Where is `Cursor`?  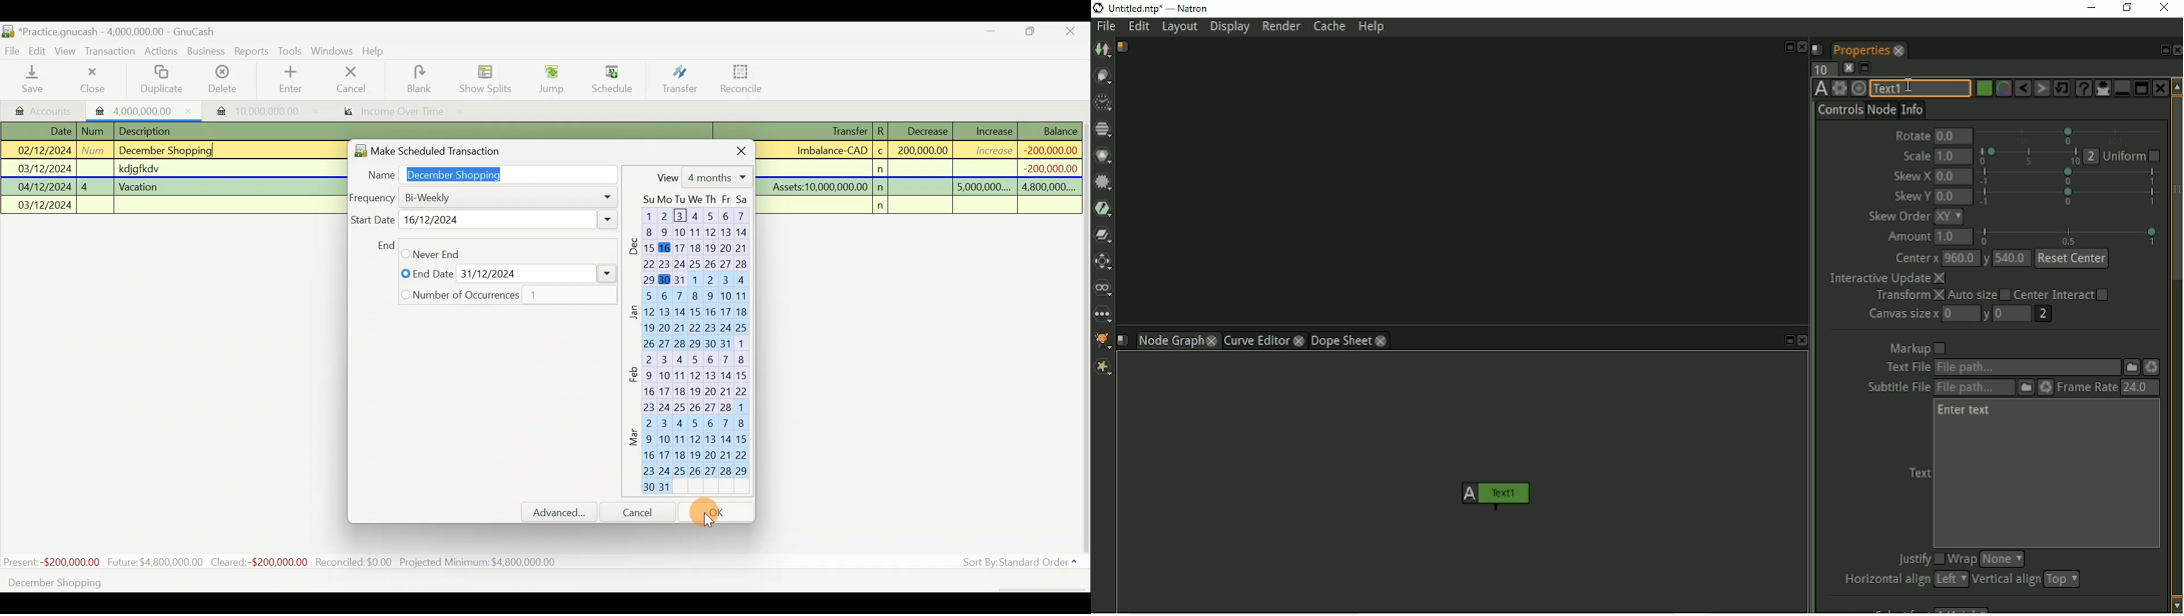 Cursor is located at coordinates (611, 74).